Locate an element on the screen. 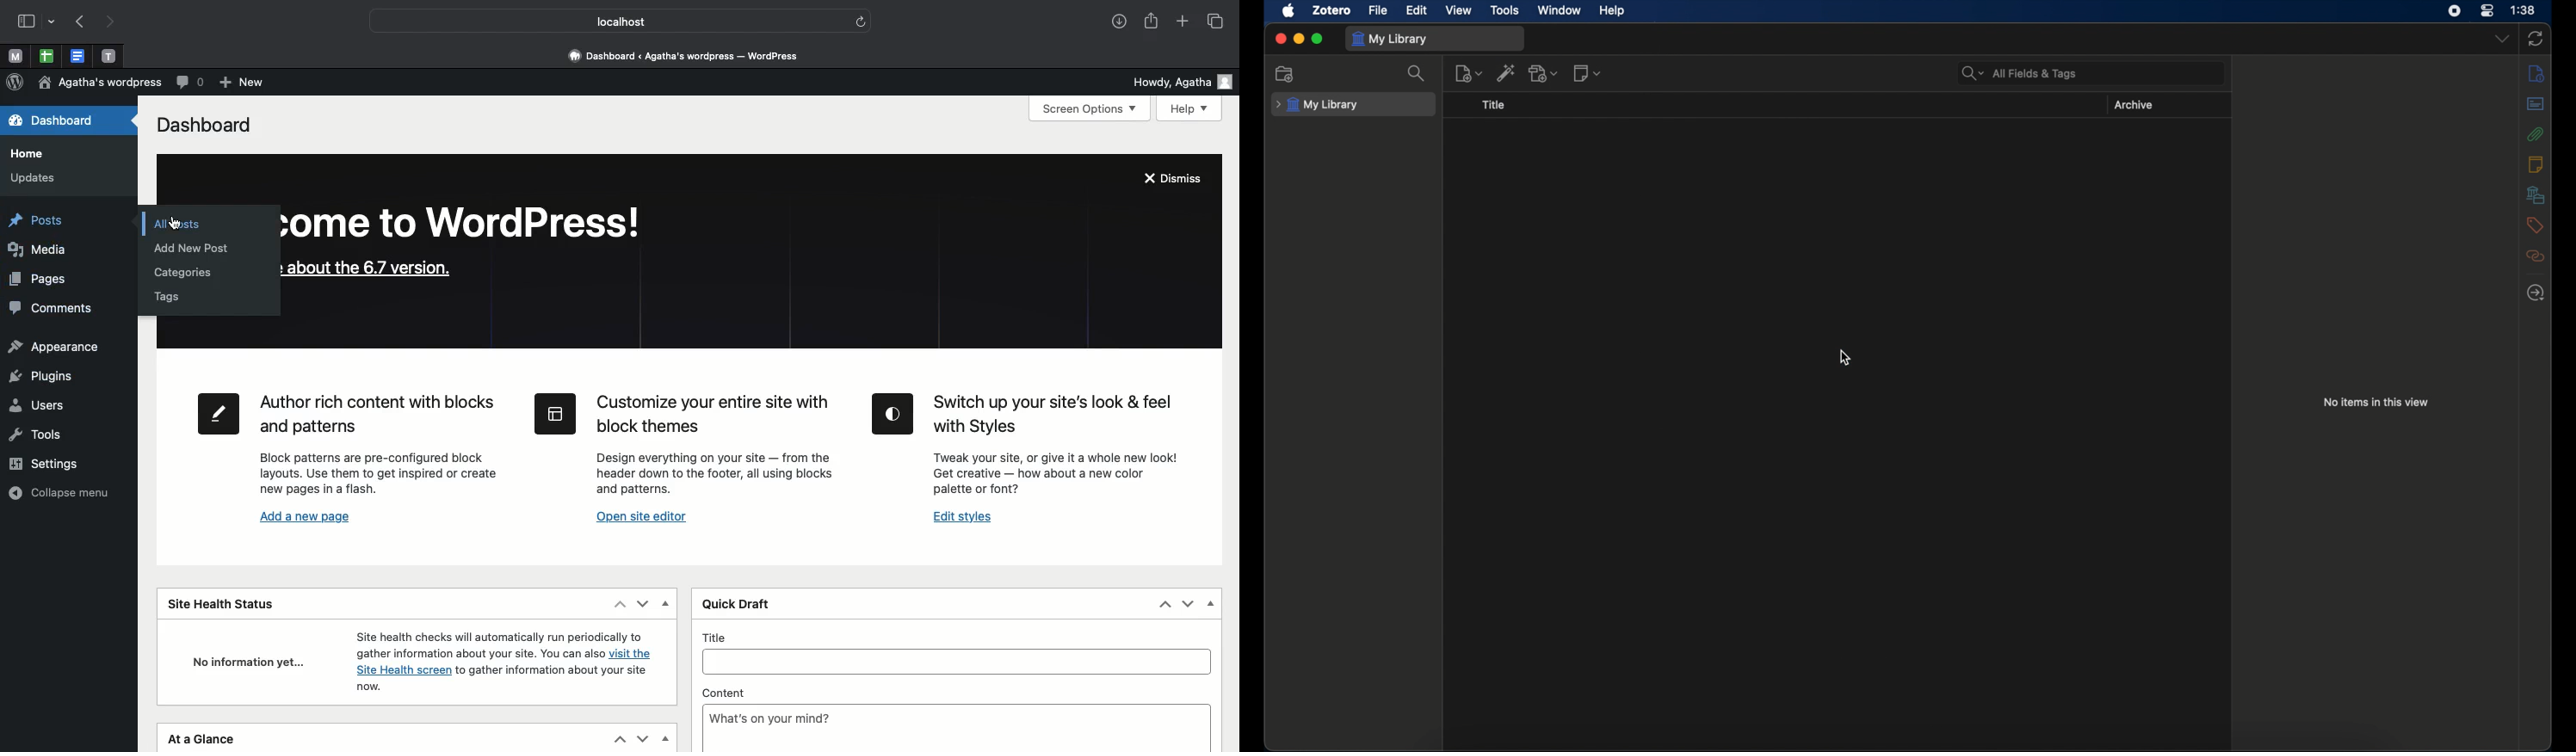 This screenshot has width=2576, height=756. sync is located at coordinates (2536, 38).